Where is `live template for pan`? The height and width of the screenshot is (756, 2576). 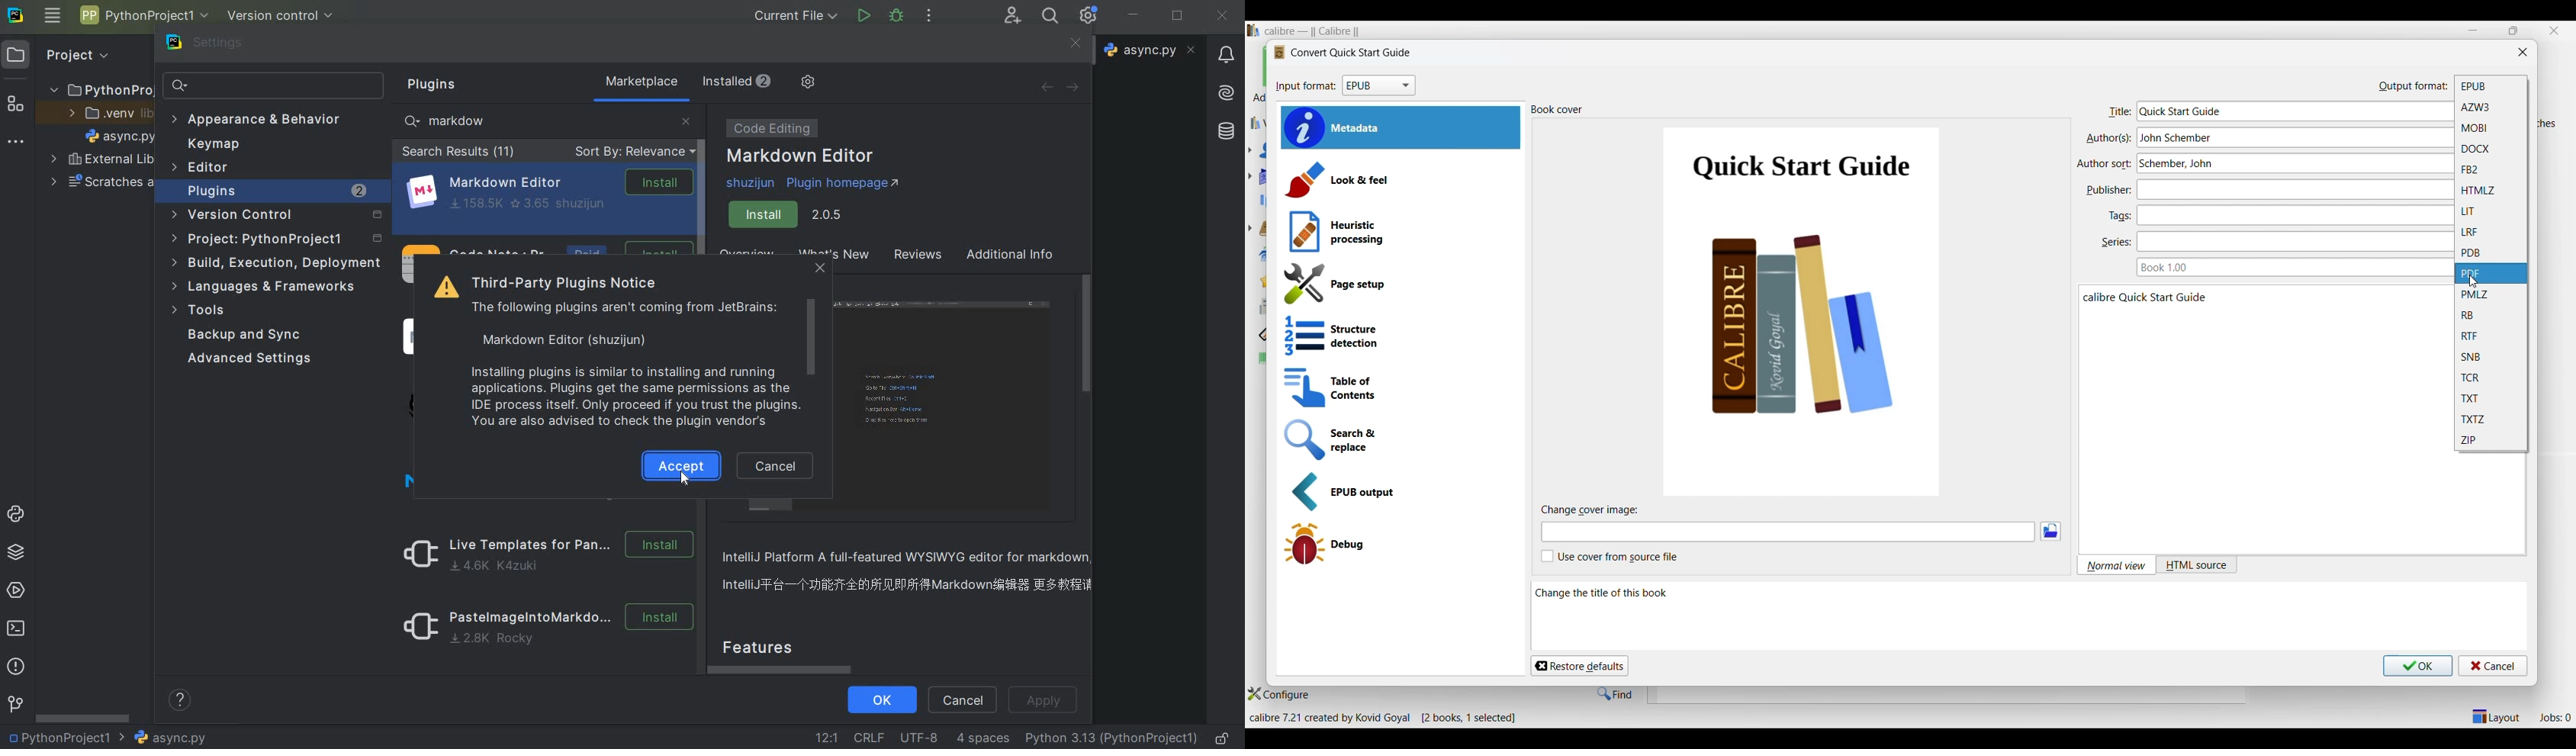
live template for pan is located at coordinates (543, 553).